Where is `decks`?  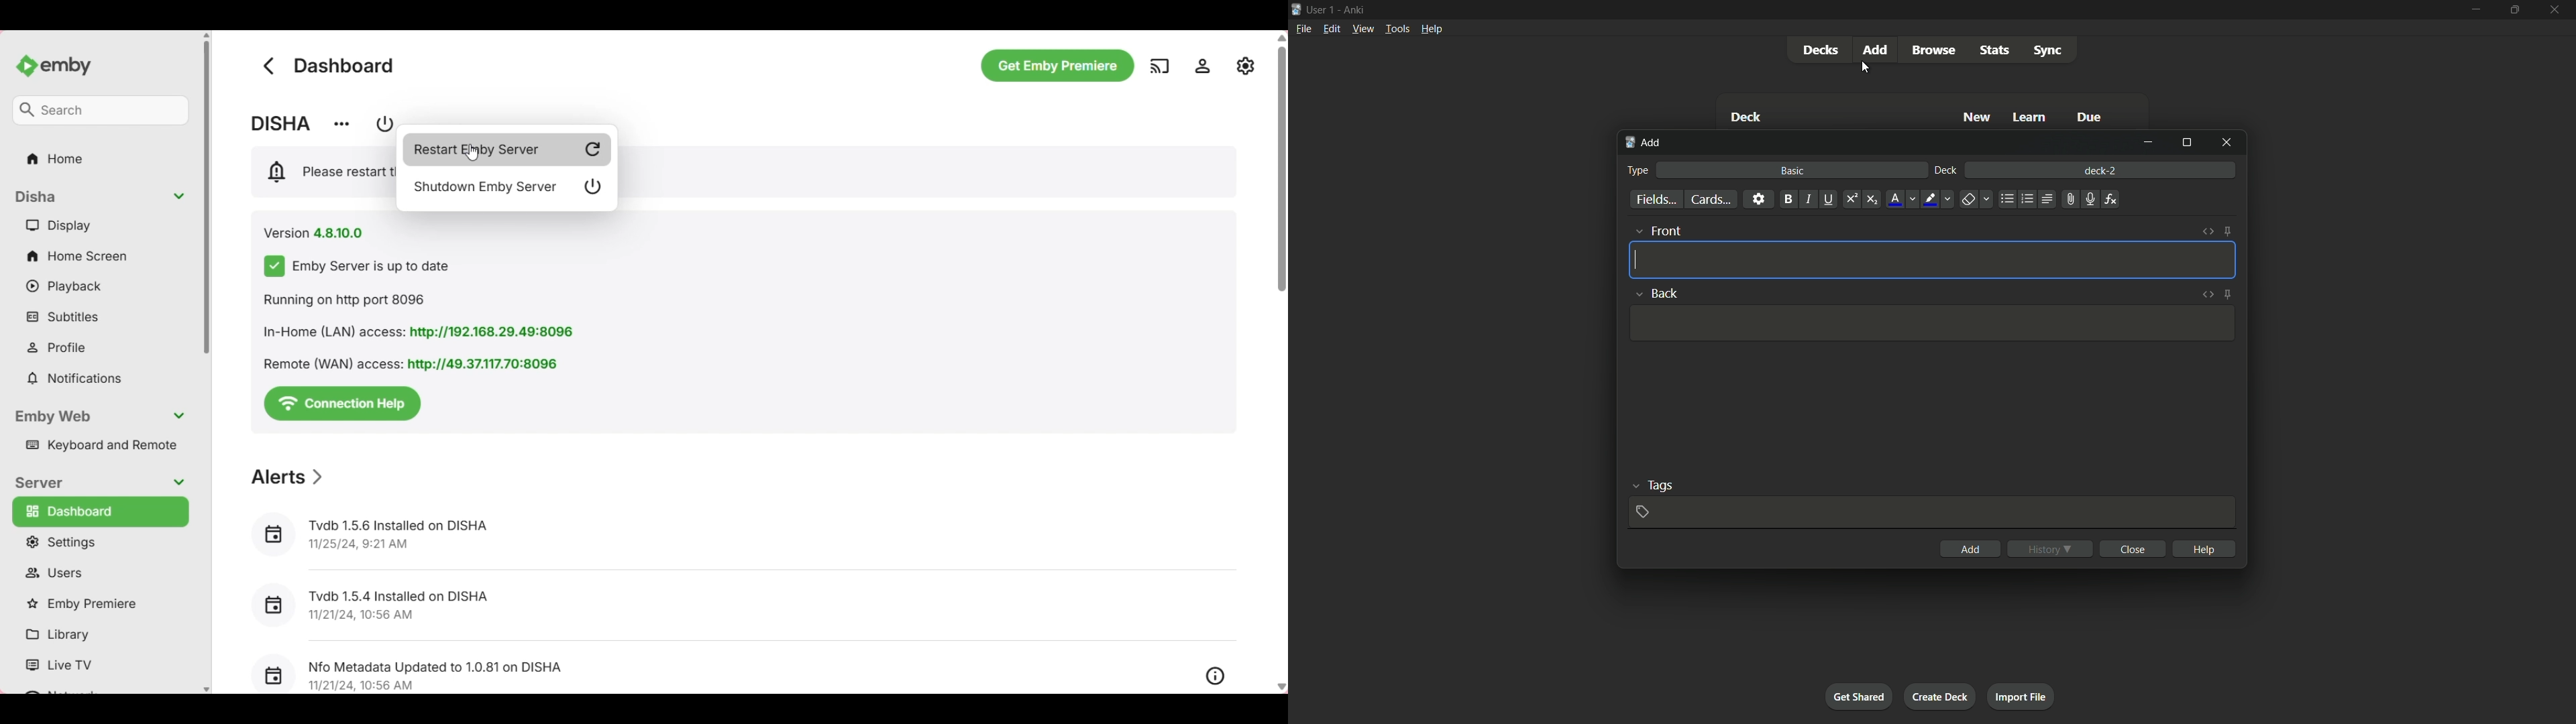
decks is located at coordinates (1819, 50).